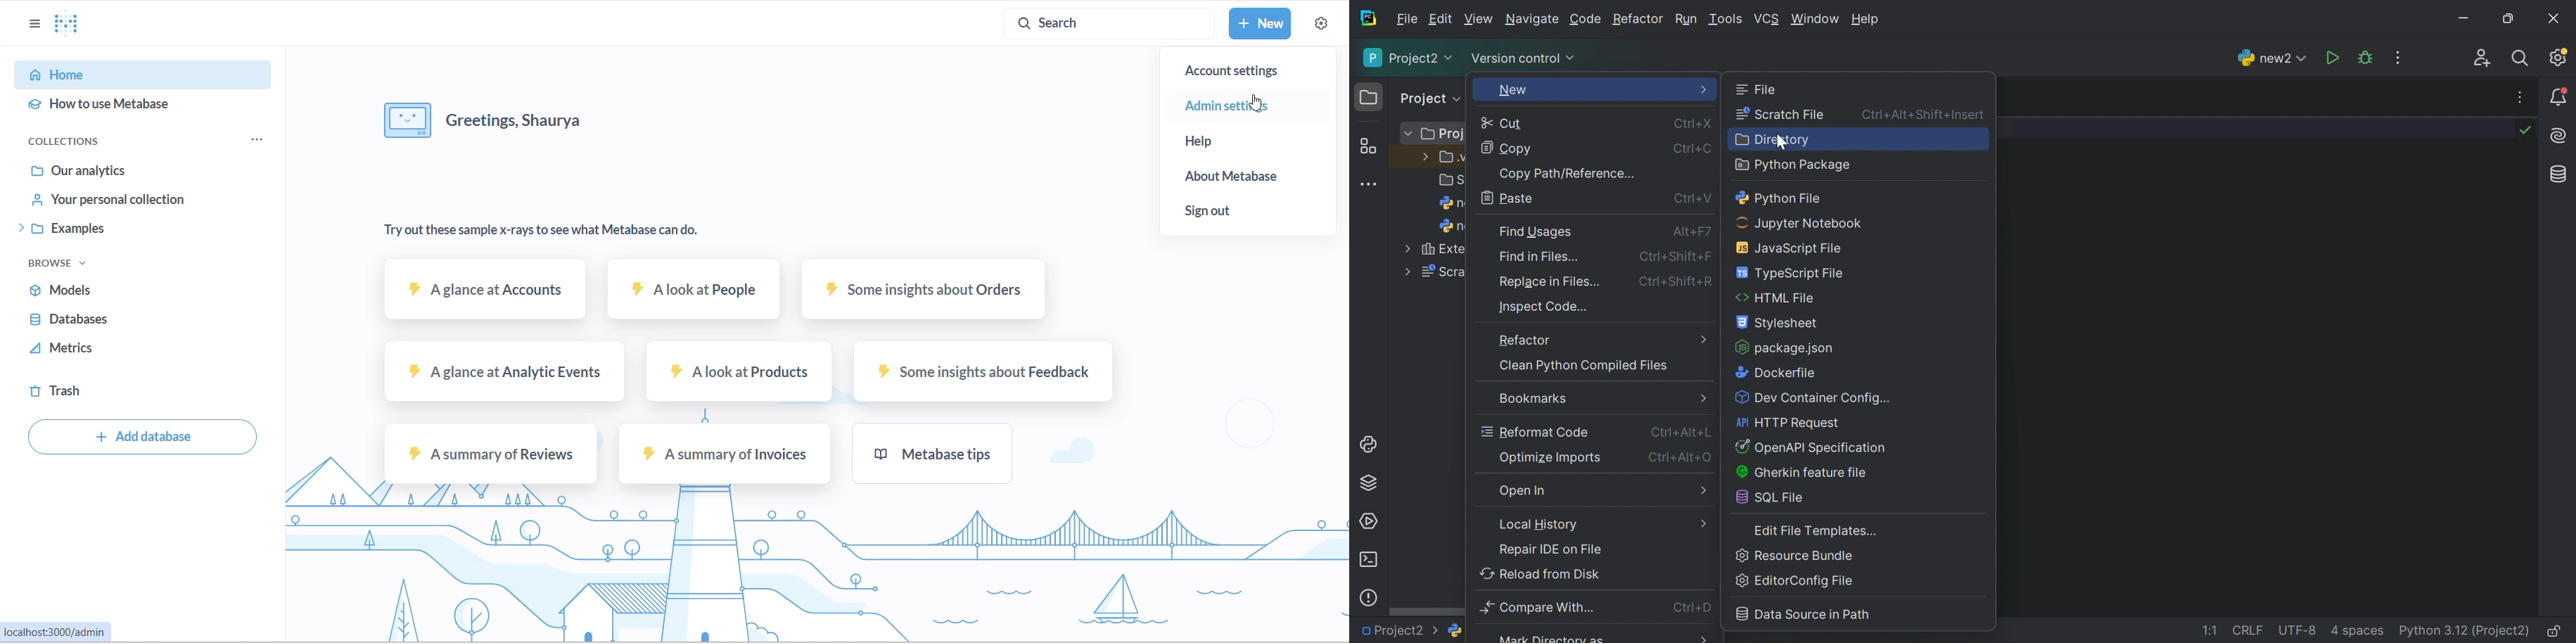 The width and height of the screenshot is (2576, 644). Describe the element at coordinates (104, 321) in the screenshot. I see `databases` at that location.